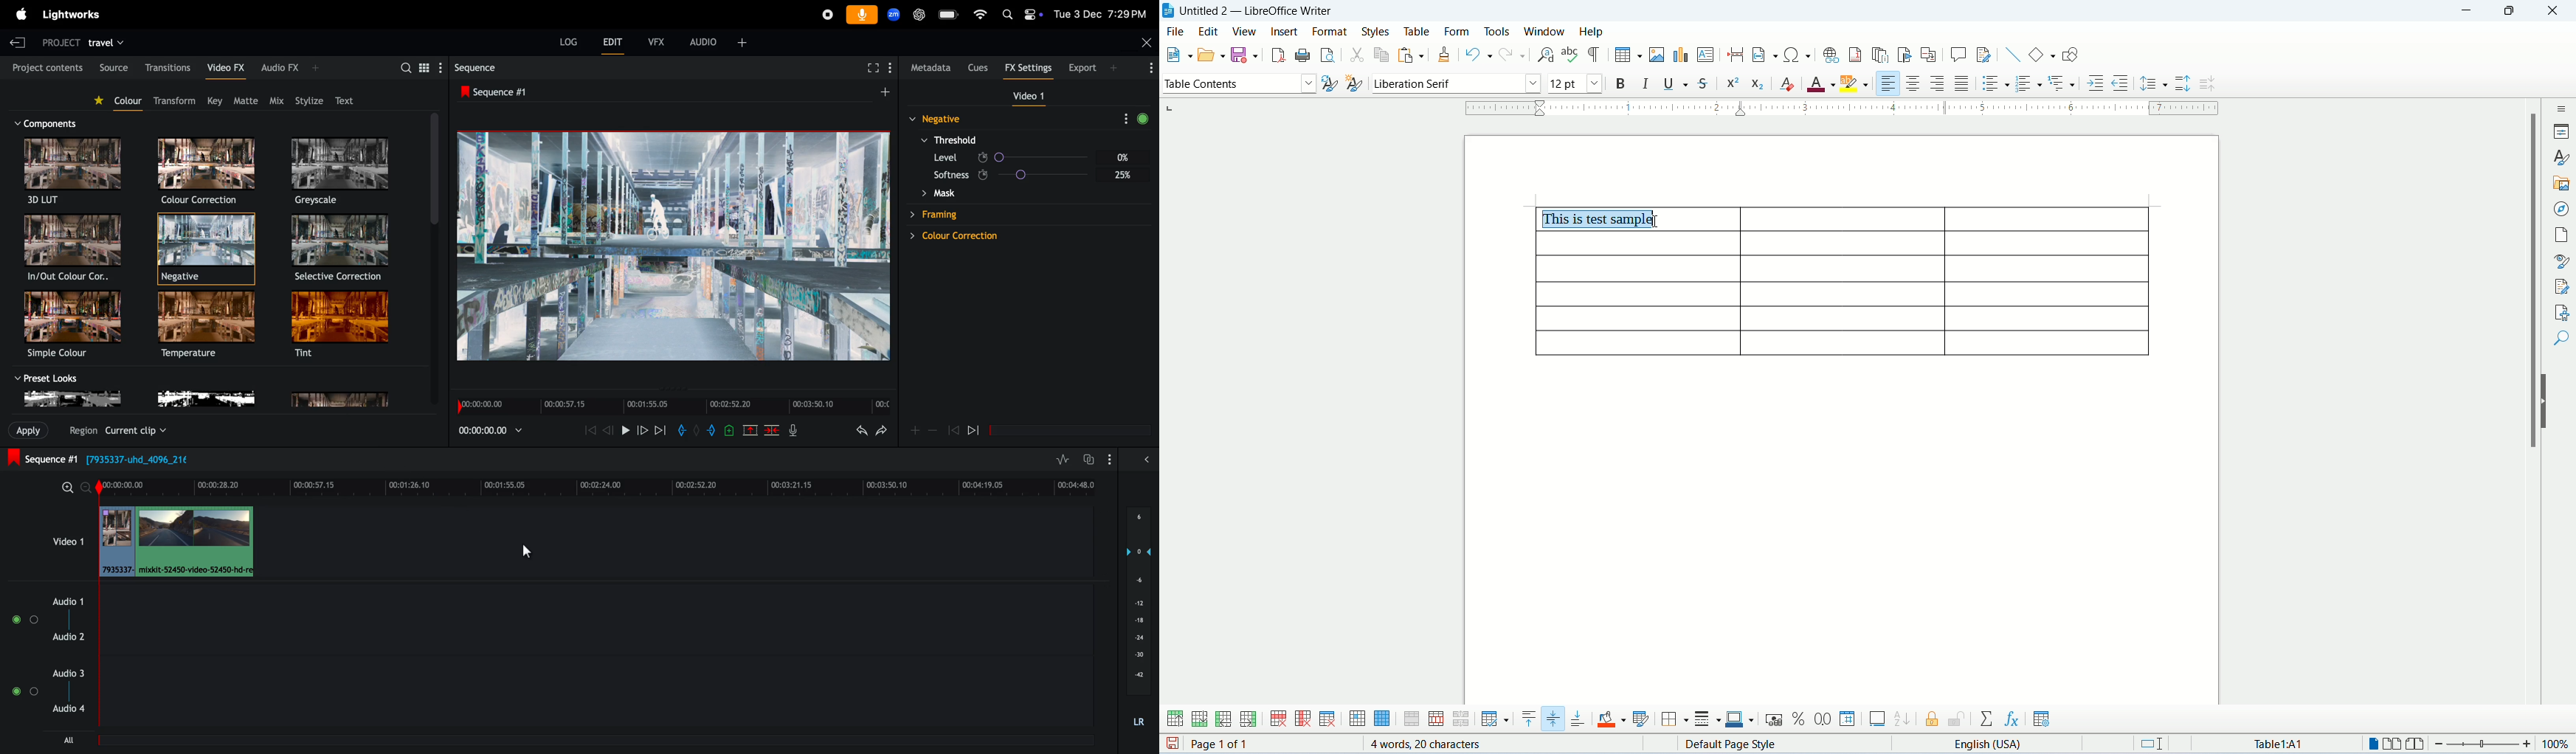 Image resolution: width=2576 pixels, height=756 pixels. I want to click on next frame, so click(660, 430).